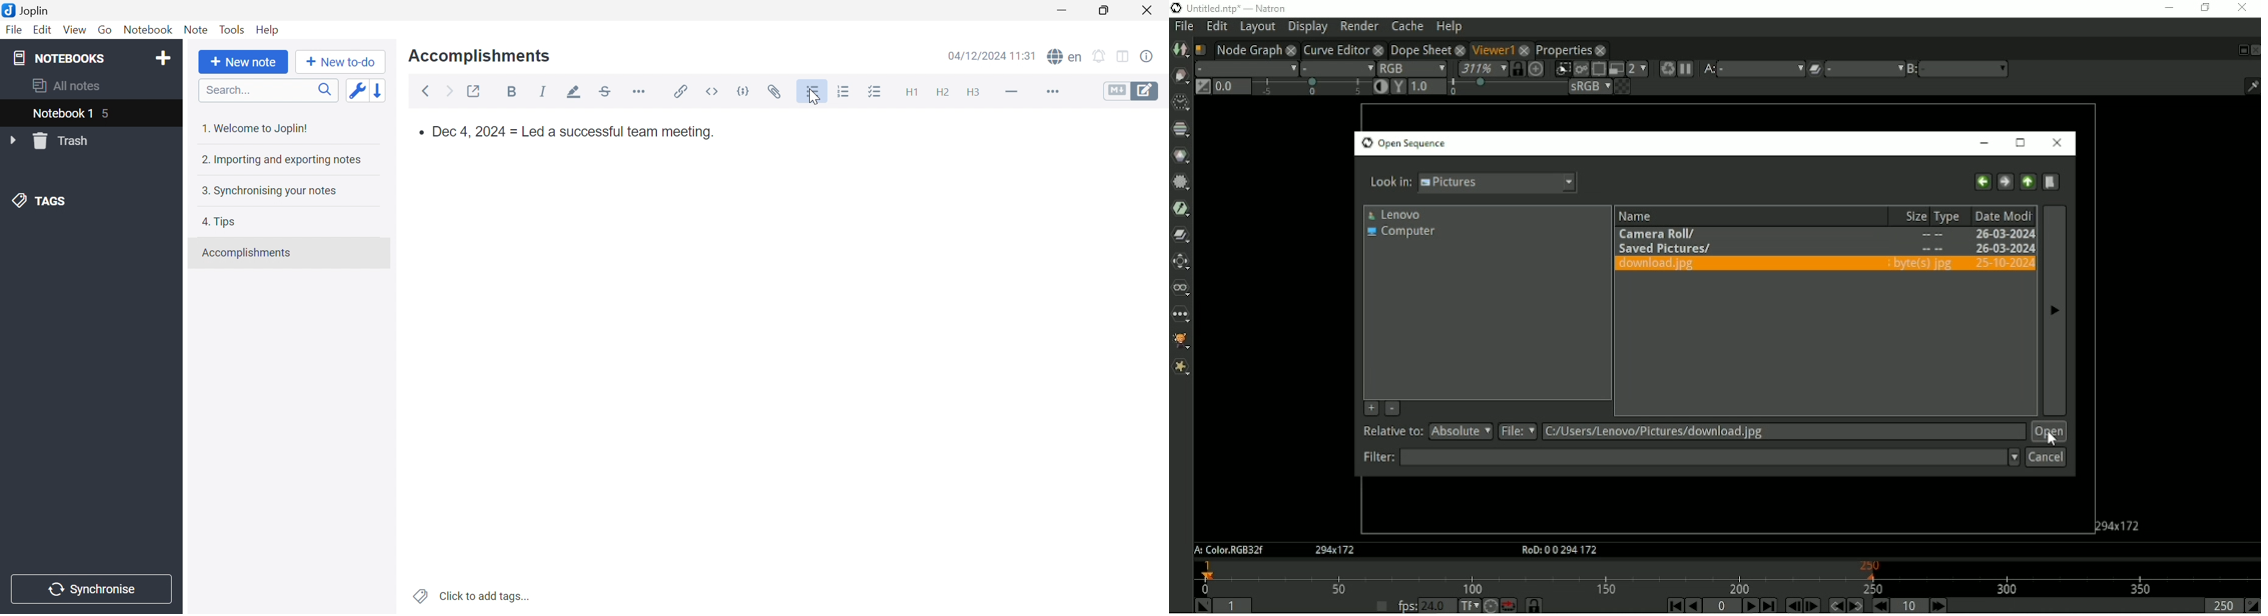 This screenshot has width=2268, height=616. Describe the element at coordinates (1248, 49) in the screenshot. I see `Node Graph` at that location.